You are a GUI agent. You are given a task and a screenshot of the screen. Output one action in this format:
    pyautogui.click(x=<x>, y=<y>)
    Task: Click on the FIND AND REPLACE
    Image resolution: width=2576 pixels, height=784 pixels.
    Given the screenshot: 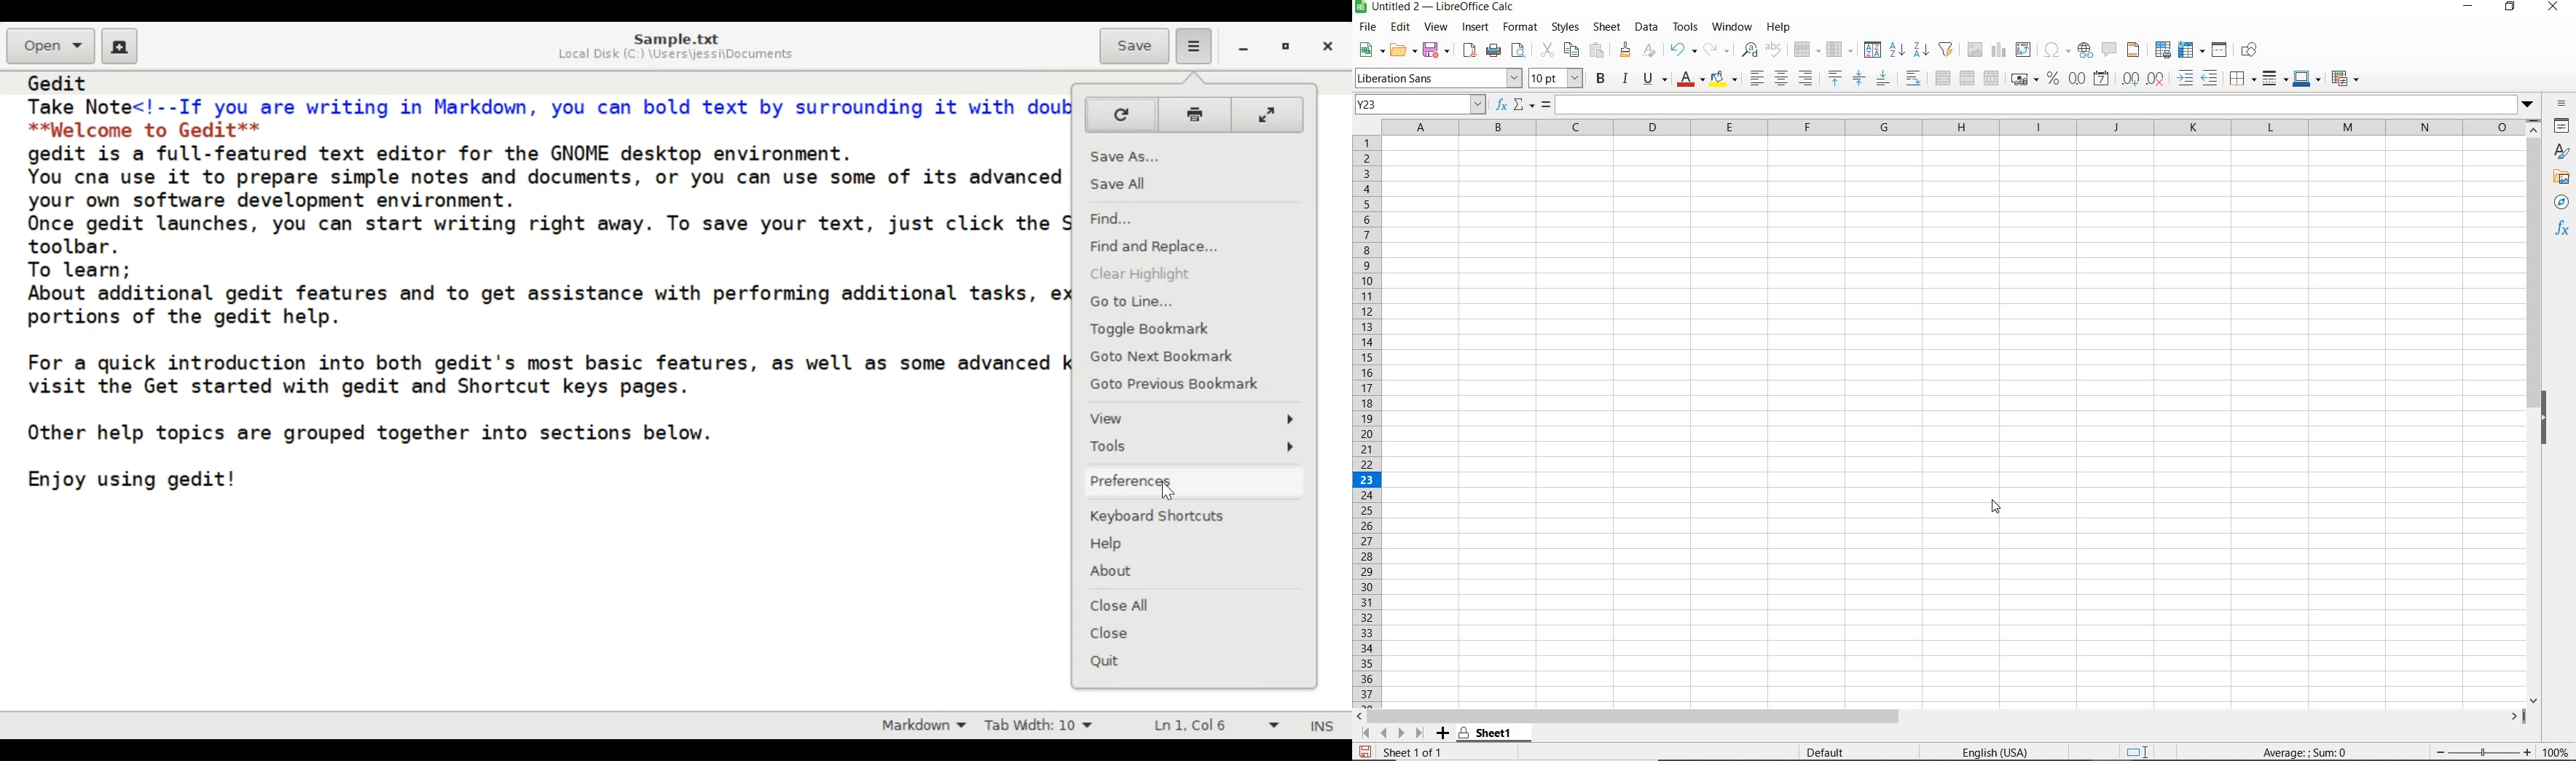 What is the action you would take?
    pyautogui.click(x=1751, y=49)
    